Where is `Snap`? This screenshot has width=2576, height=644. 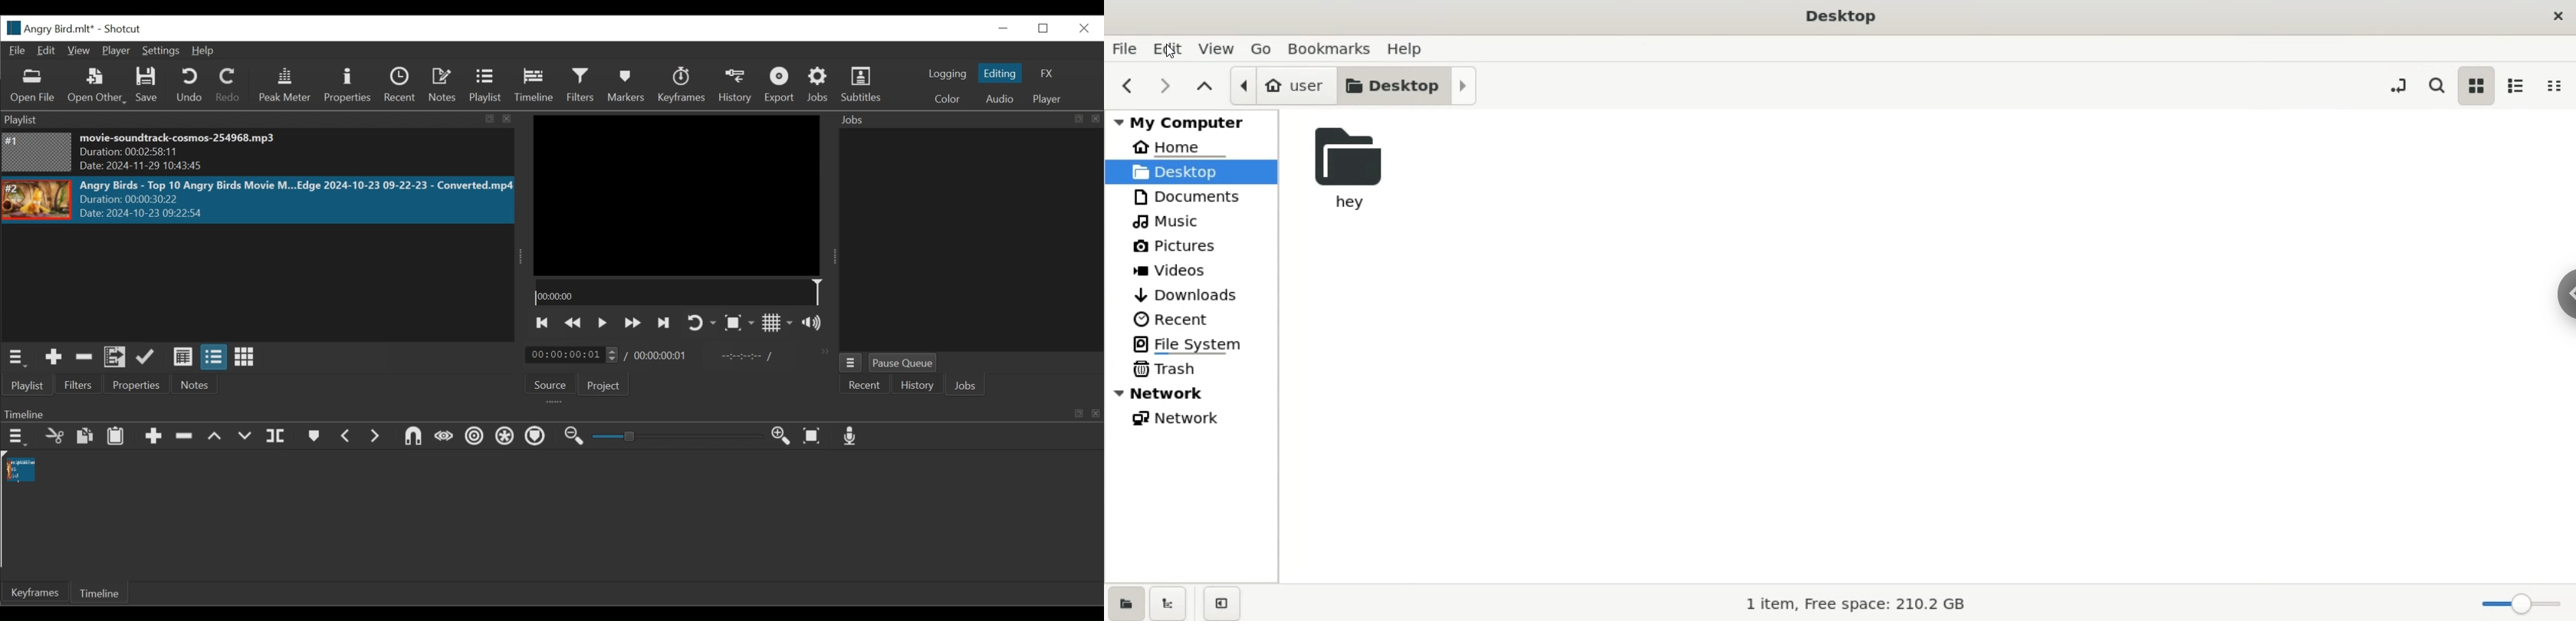
Snap is located at coordinates (411, 438).